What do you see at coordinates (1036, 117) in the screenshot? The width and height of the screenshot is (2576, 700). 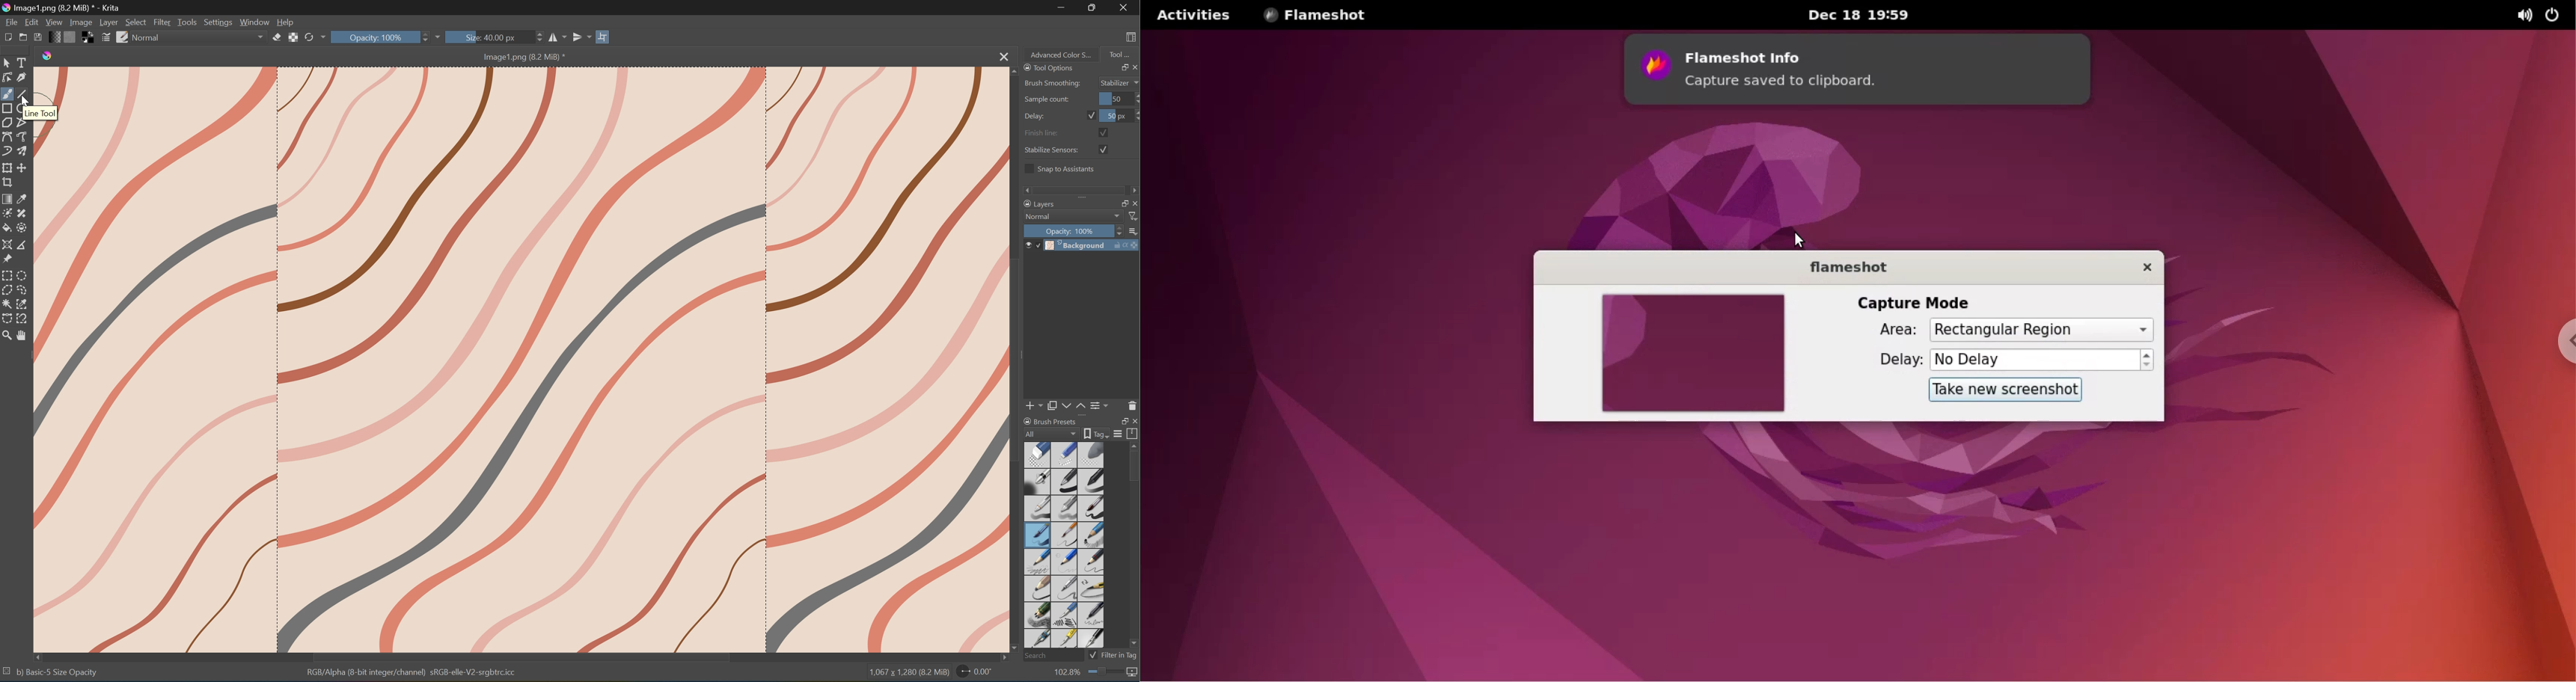 I see `Delay:` at bounding box center [1036, 117].